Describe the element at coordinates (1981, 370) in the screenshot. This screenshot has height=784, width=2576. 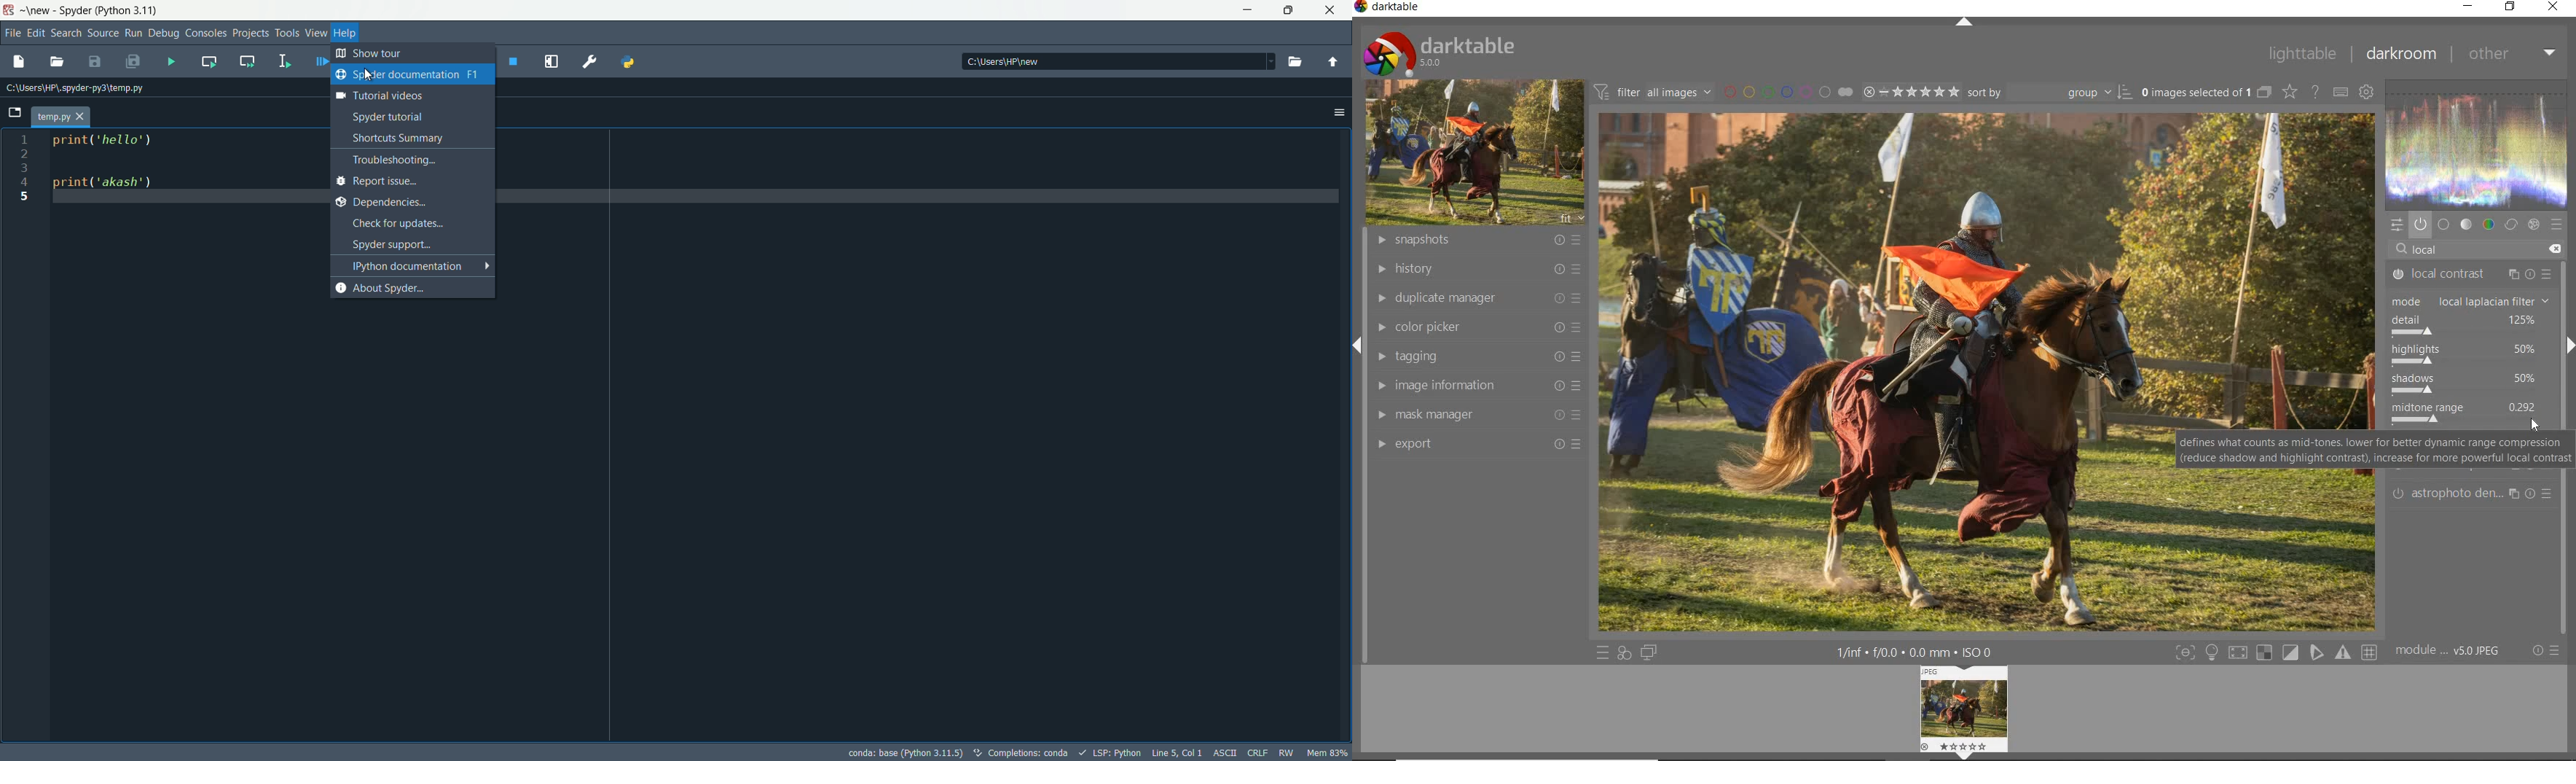
I see `selected image` at that location.